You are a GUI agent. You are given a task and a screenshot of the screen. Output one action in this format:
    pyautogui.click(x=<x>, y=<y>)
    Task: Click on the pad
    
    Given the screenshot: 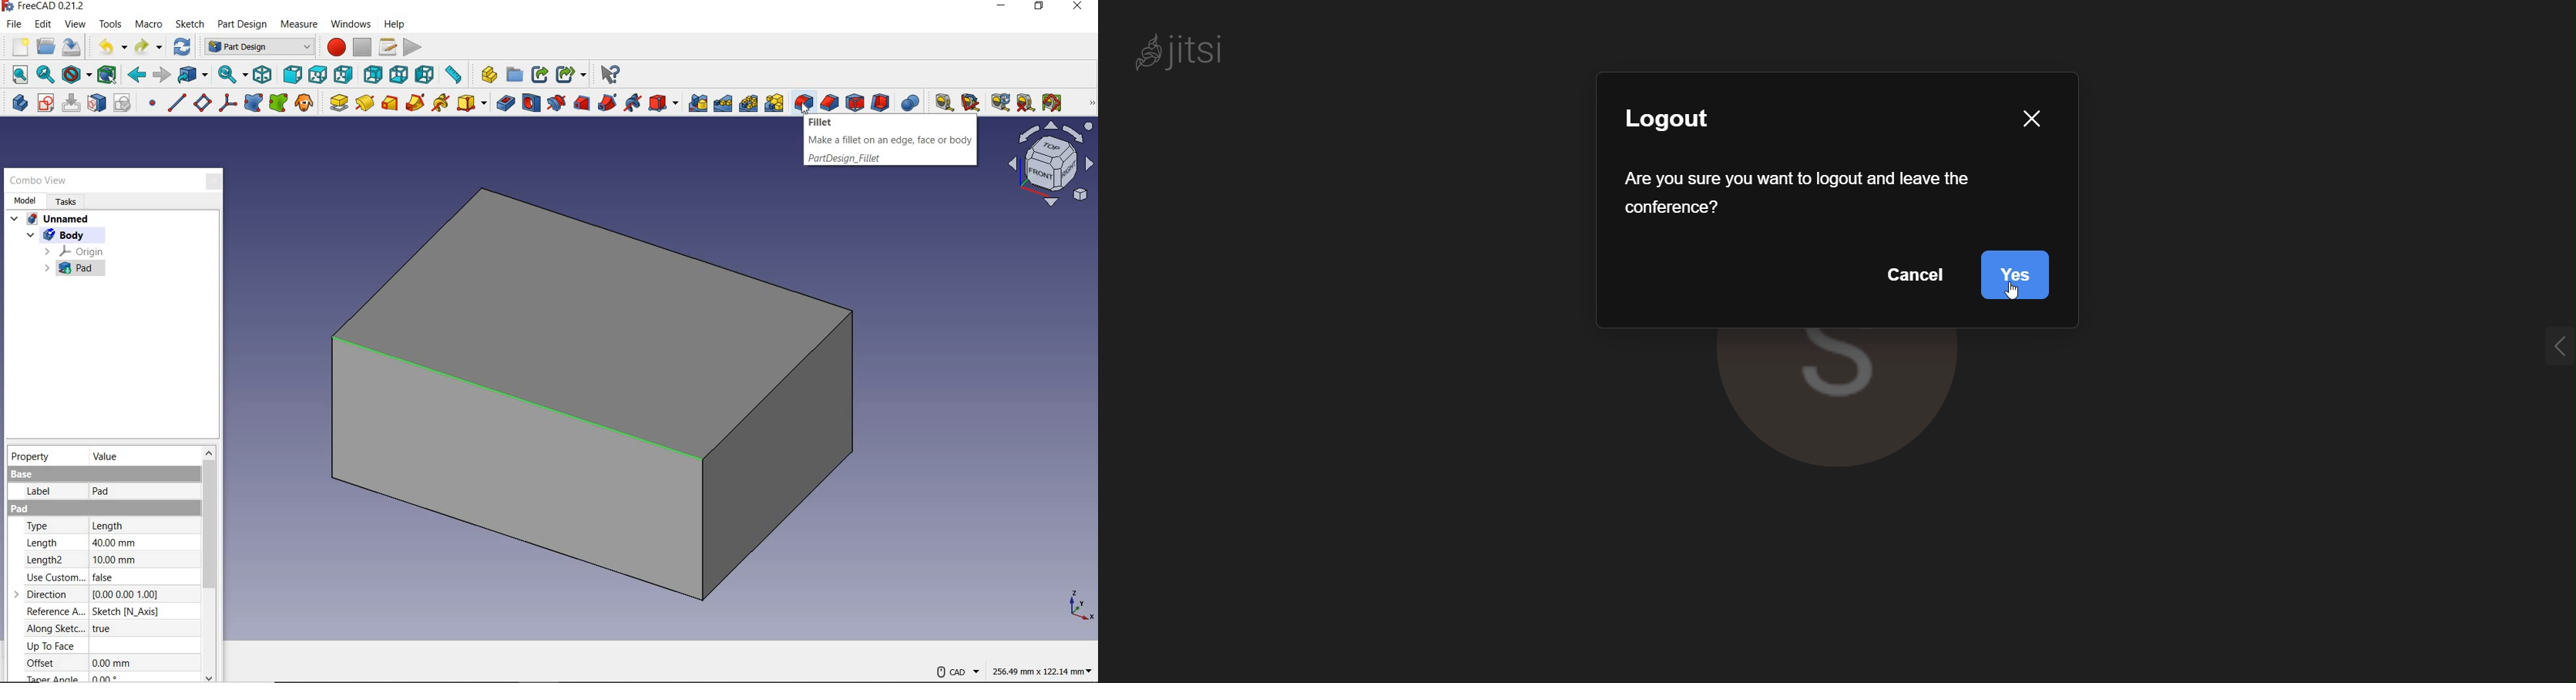 What is the action you would take?
    pyautogui.click(x=102, y=493)
    